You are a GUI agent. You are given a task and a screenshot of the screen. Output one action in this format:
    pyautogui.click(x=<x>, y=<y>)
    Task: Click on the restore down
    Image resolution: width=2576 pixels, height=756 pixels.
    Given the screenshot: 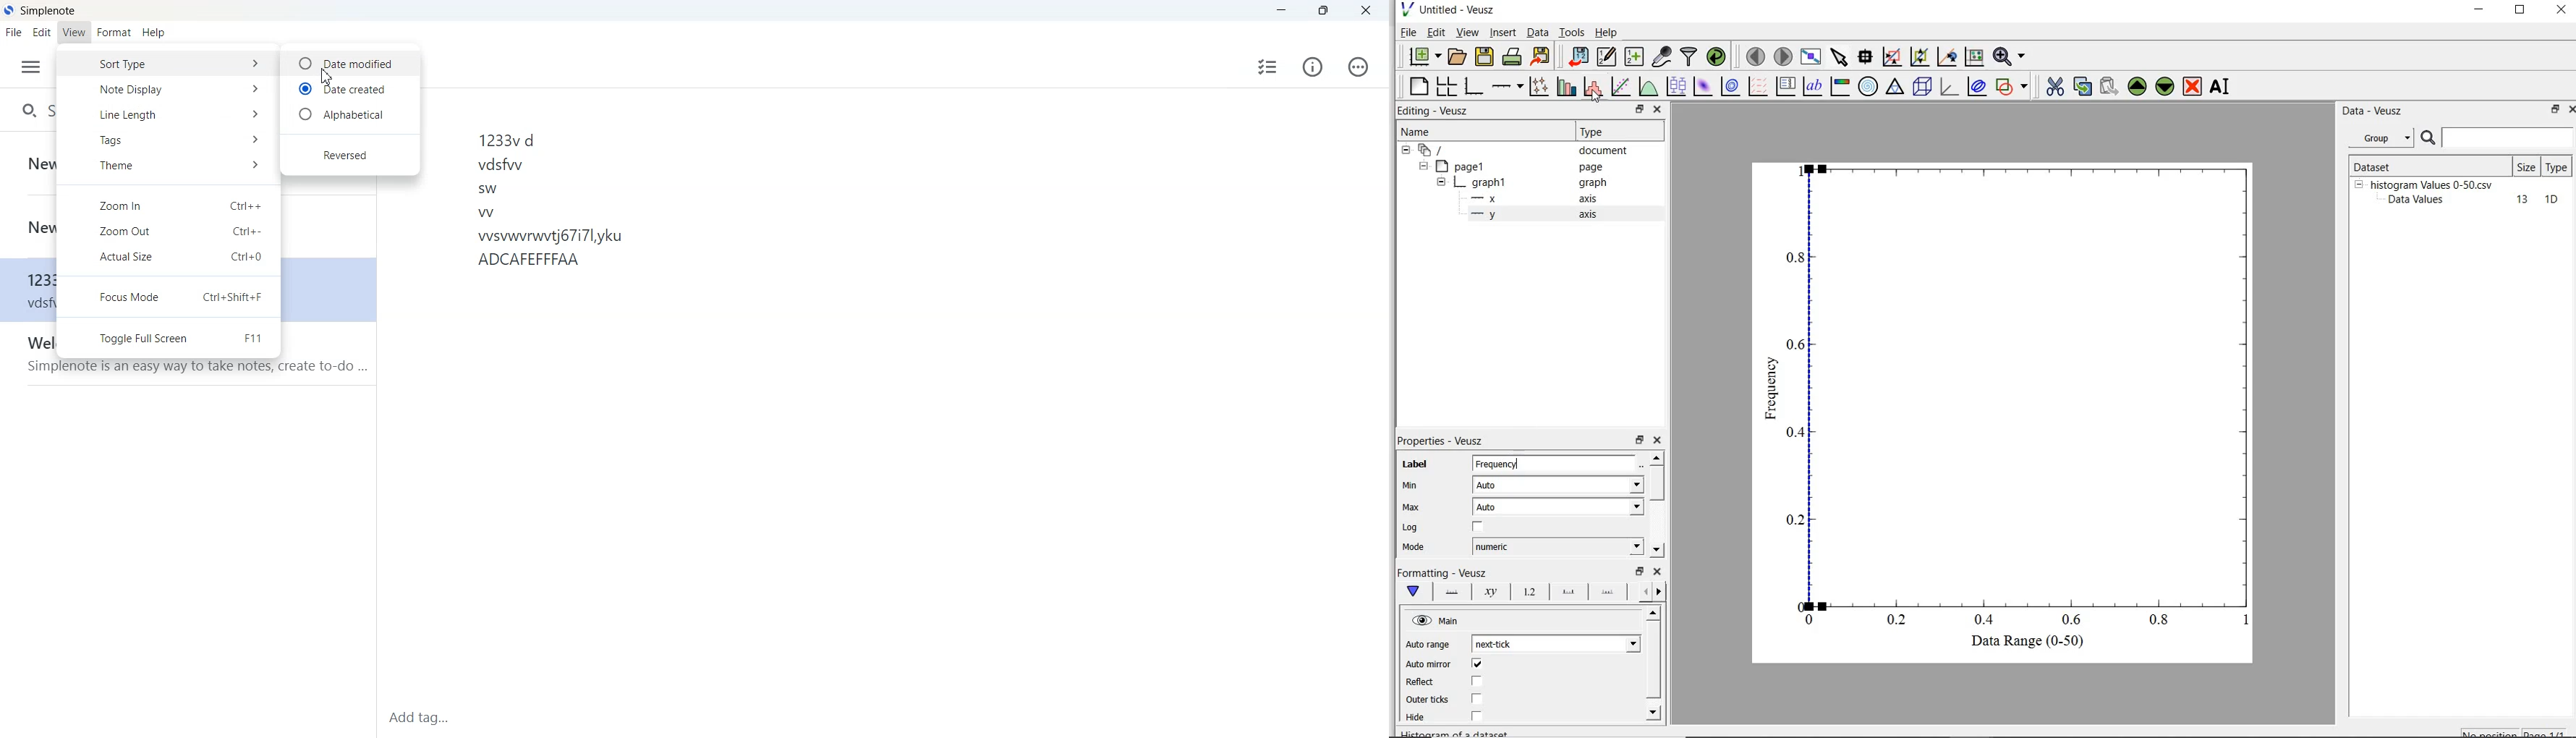 What is the action you would take?
    pyautogui.click(x=2520, y=11)
    